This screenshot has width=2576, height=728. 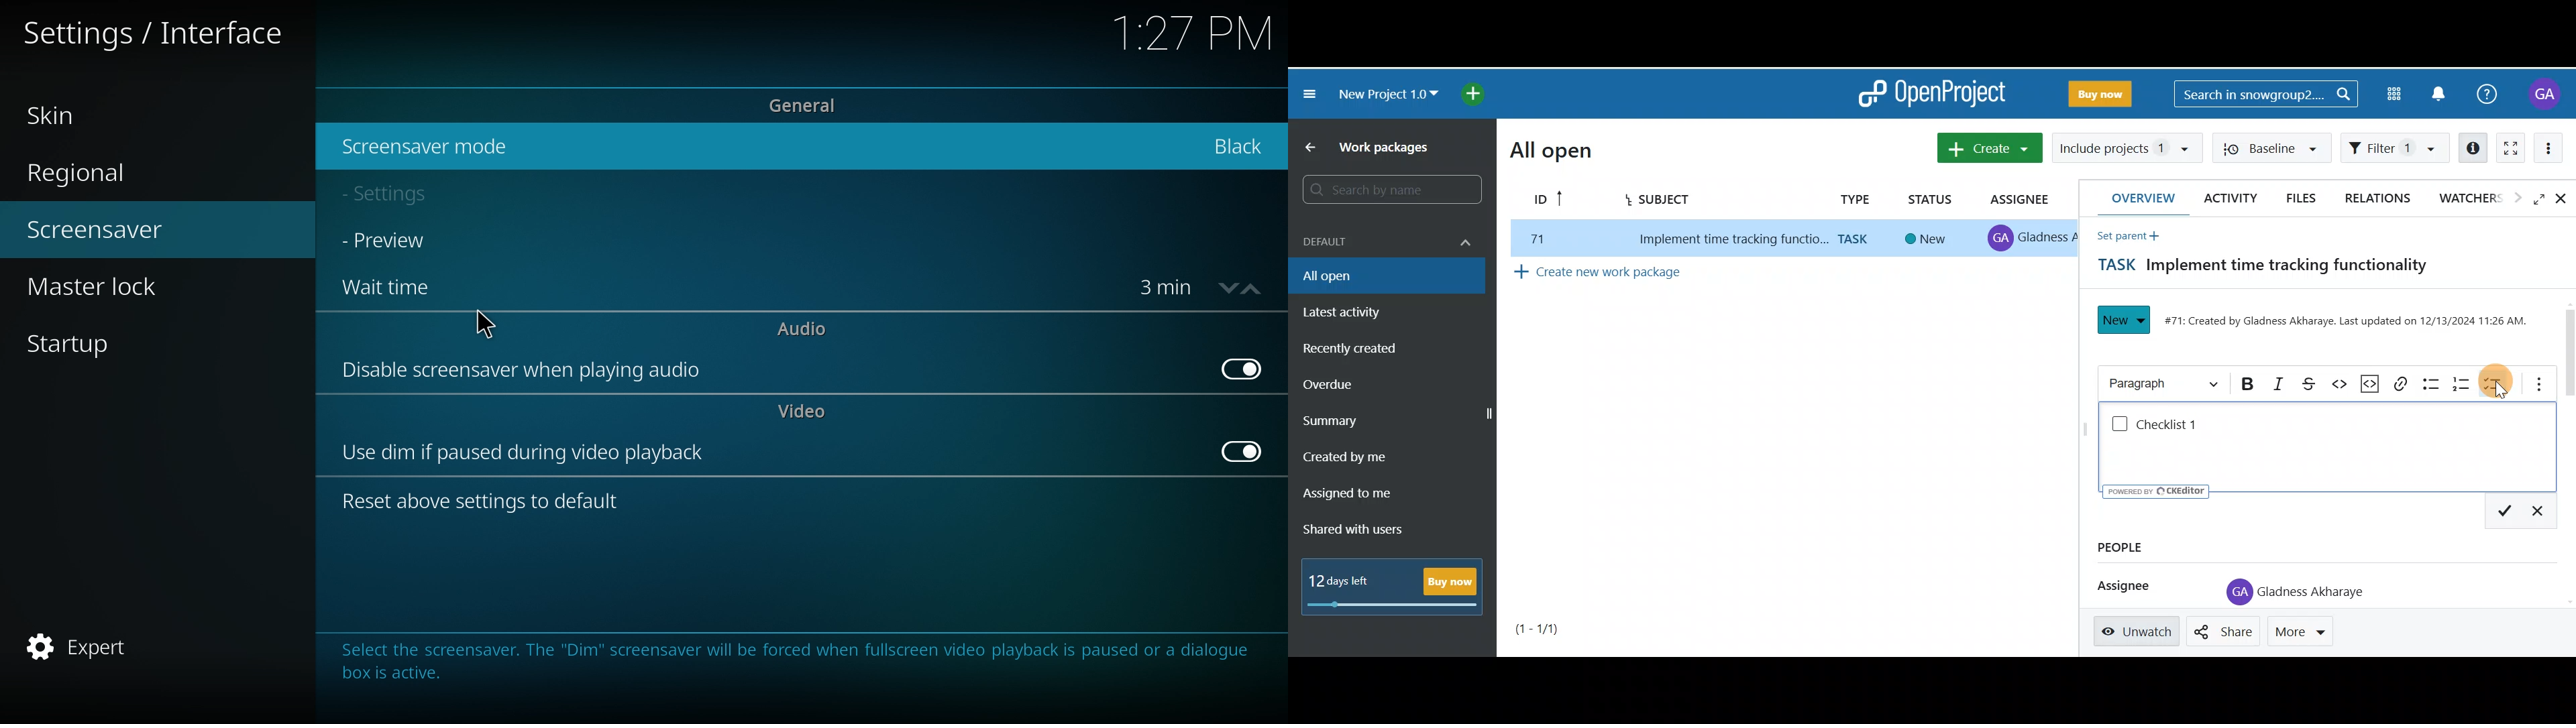 I want to click on Collapse project menu, so click(x=1311, y=97).